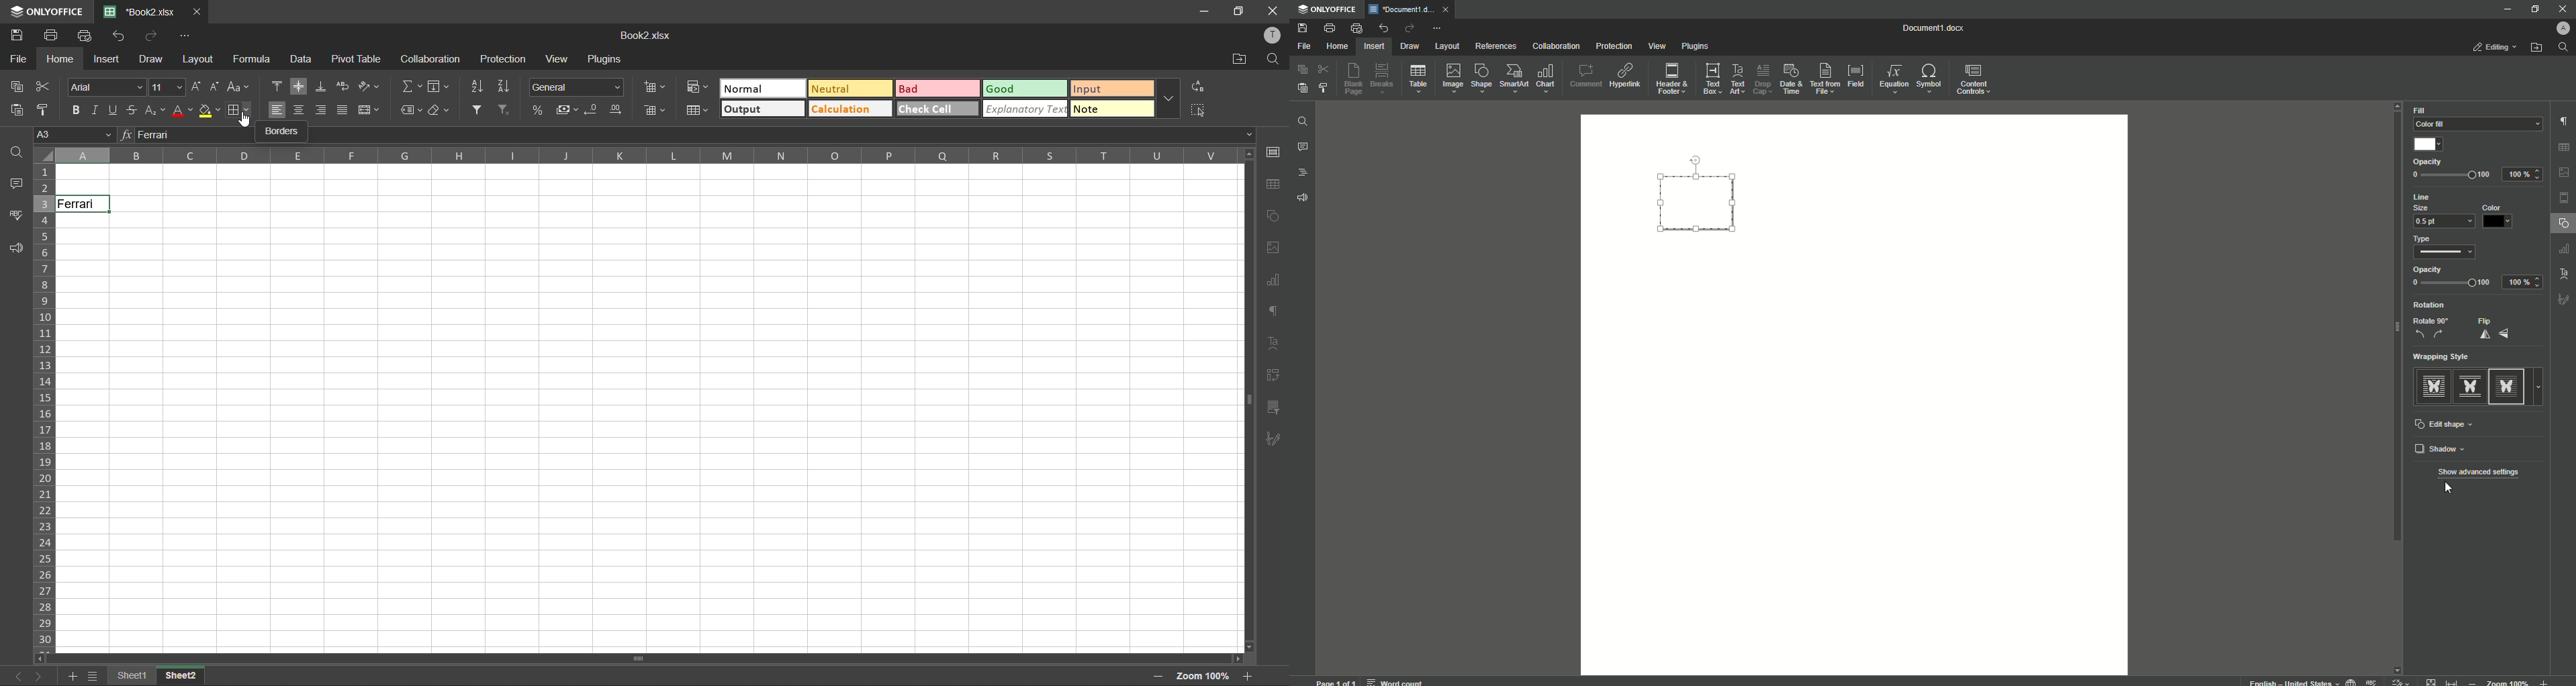  I want to click on track changes, so click(2401, 681).